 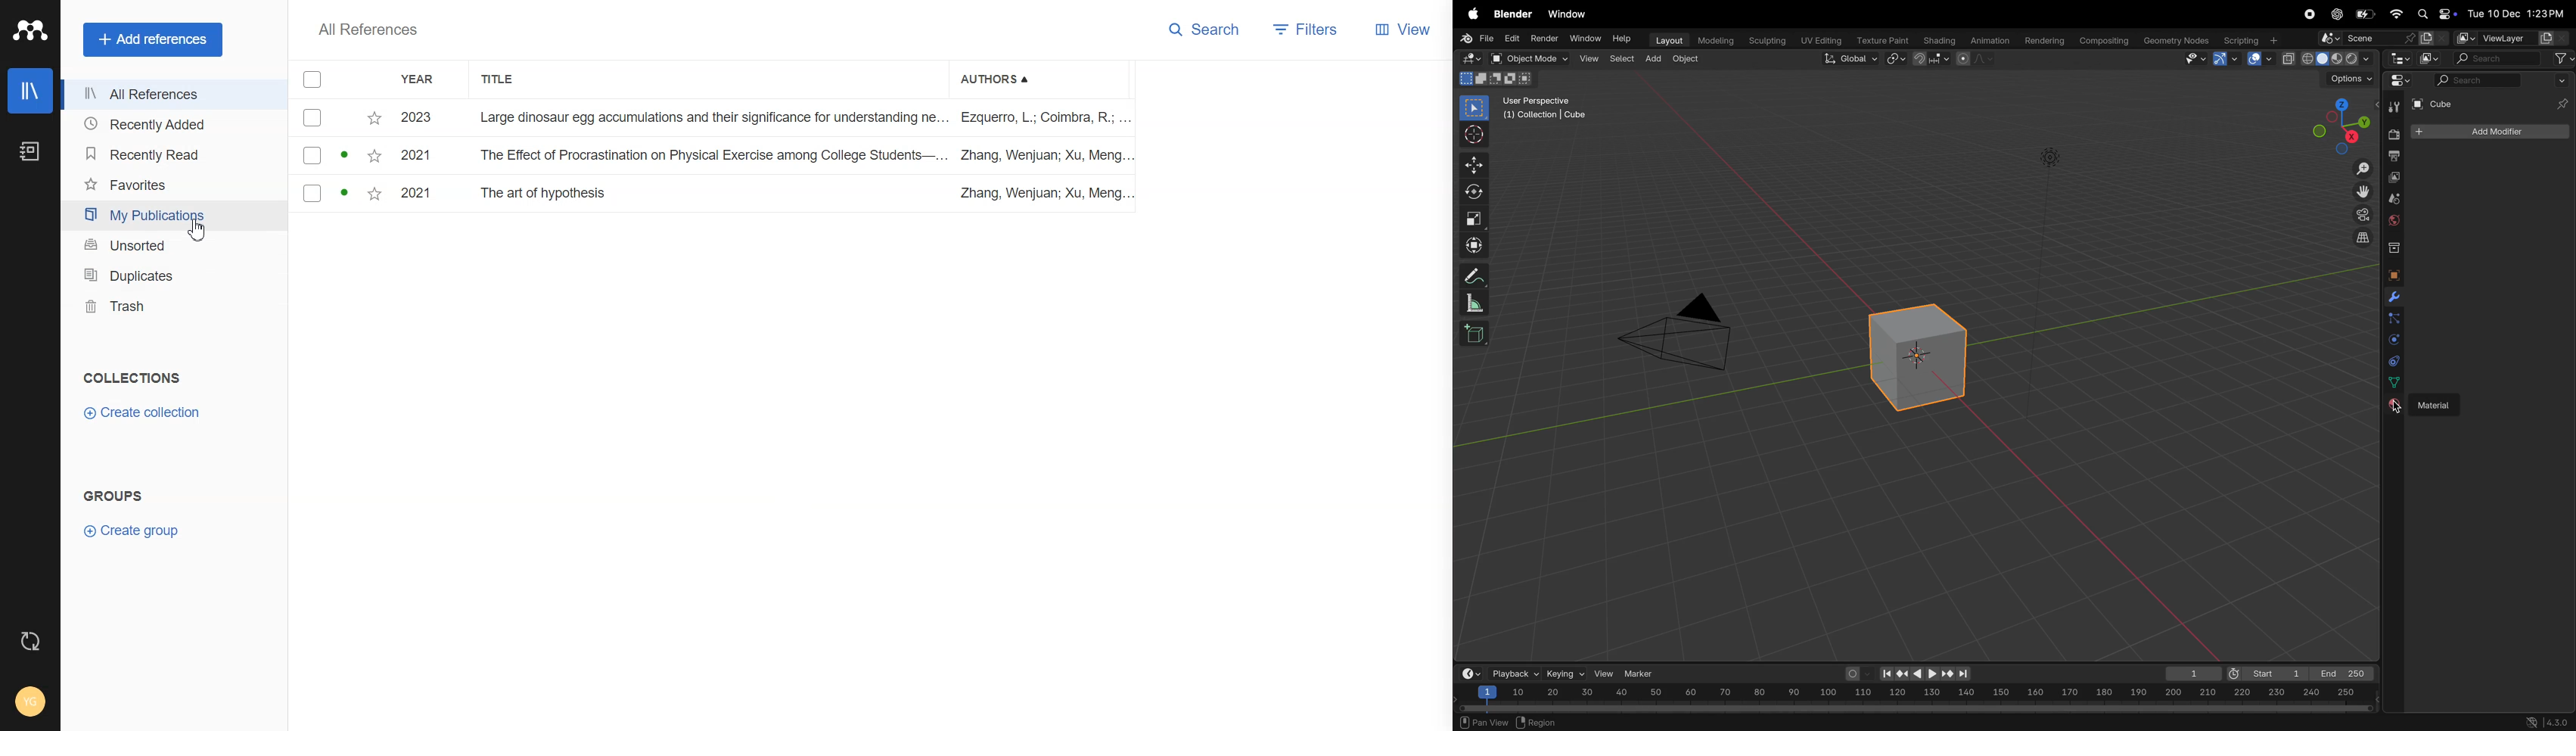 I want to click on Title , so click(x=506, y=79).